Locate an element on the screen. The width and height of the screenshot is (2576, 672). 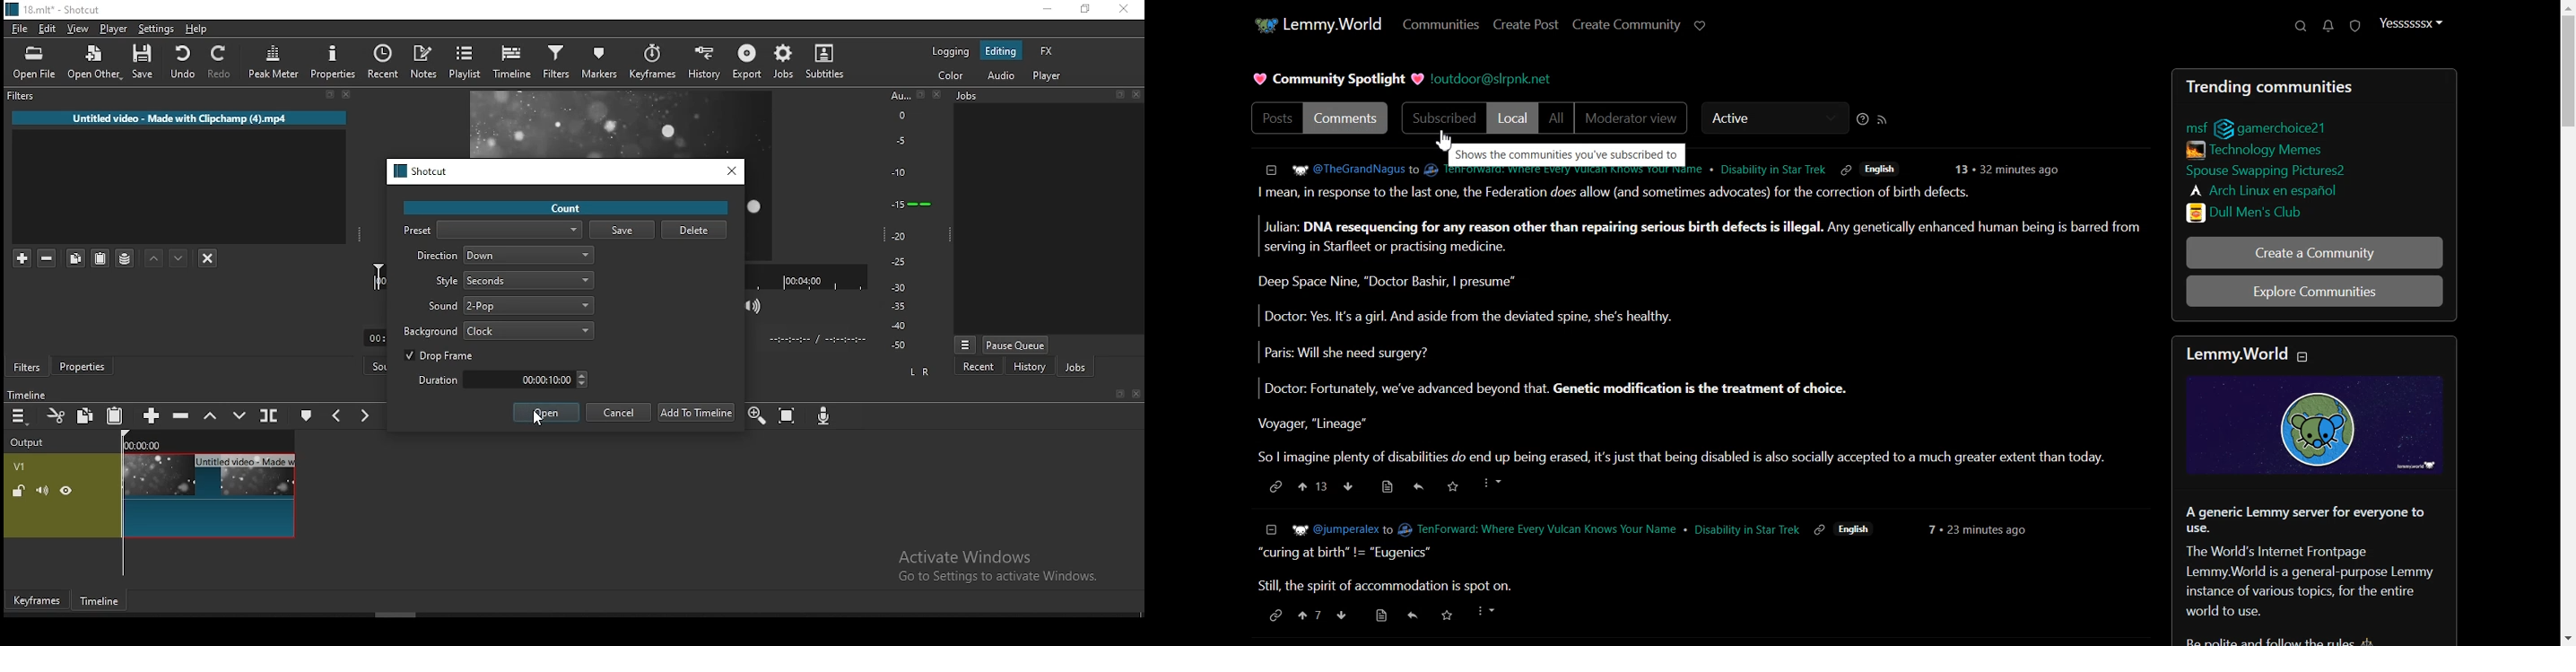
Search is located at coordinates (2301, 26).